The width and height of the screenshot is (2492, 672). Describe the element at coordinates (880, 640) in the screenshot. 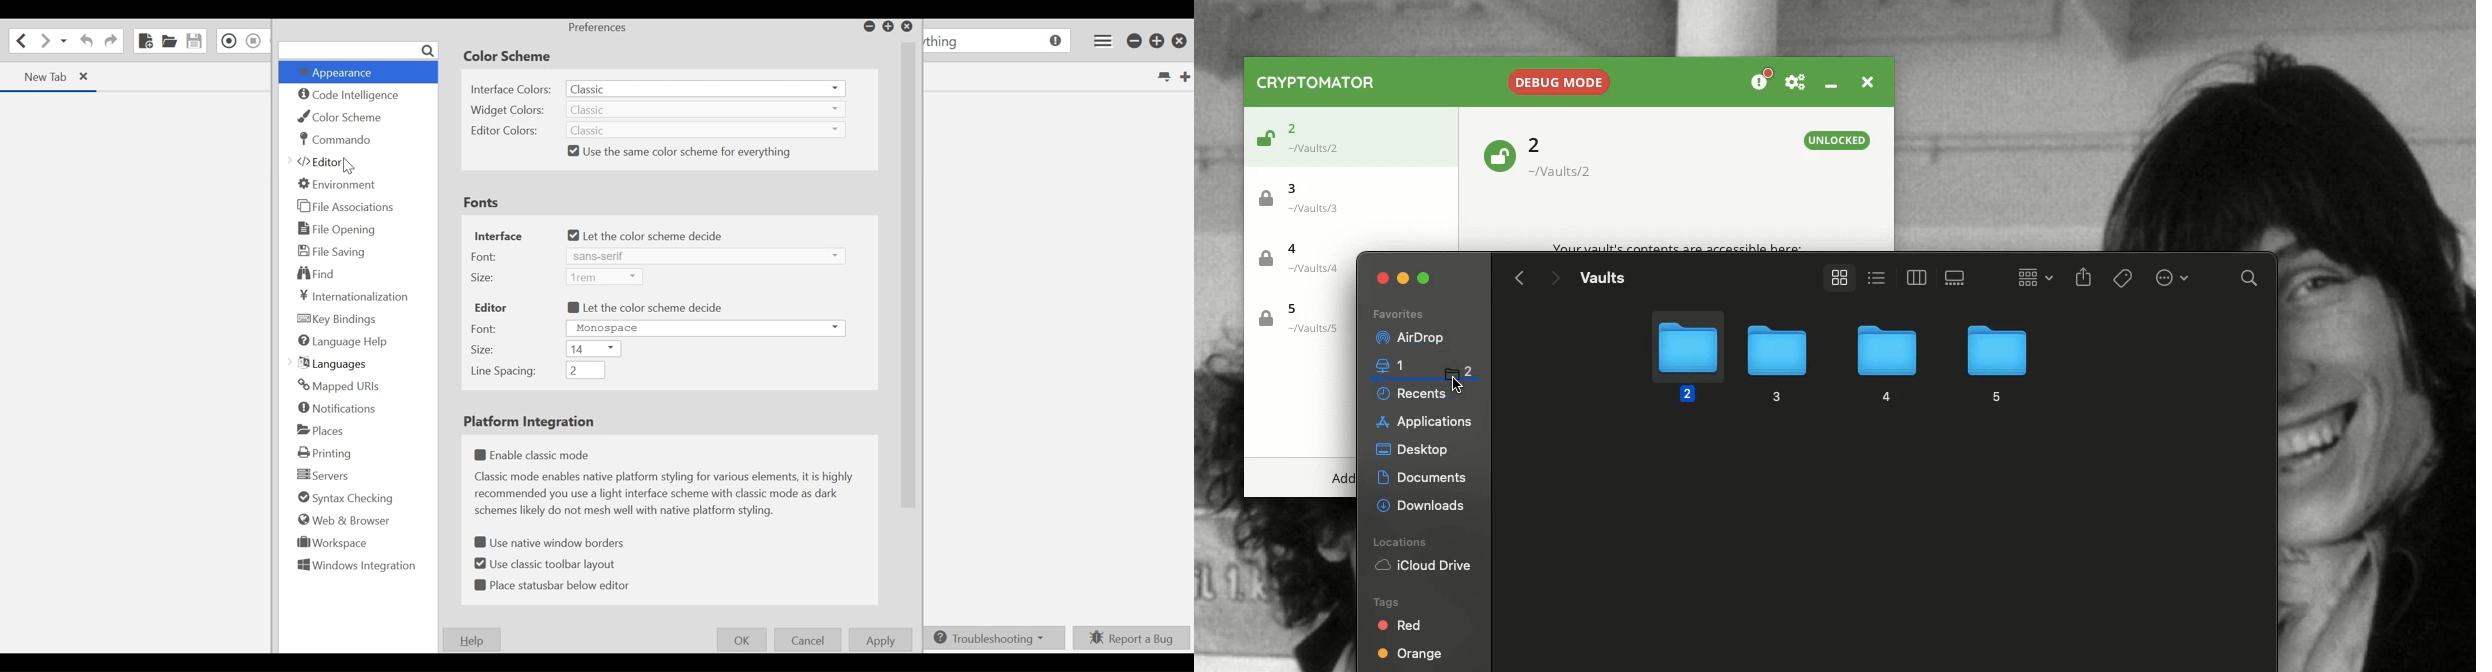

I see `Apply` at that location.